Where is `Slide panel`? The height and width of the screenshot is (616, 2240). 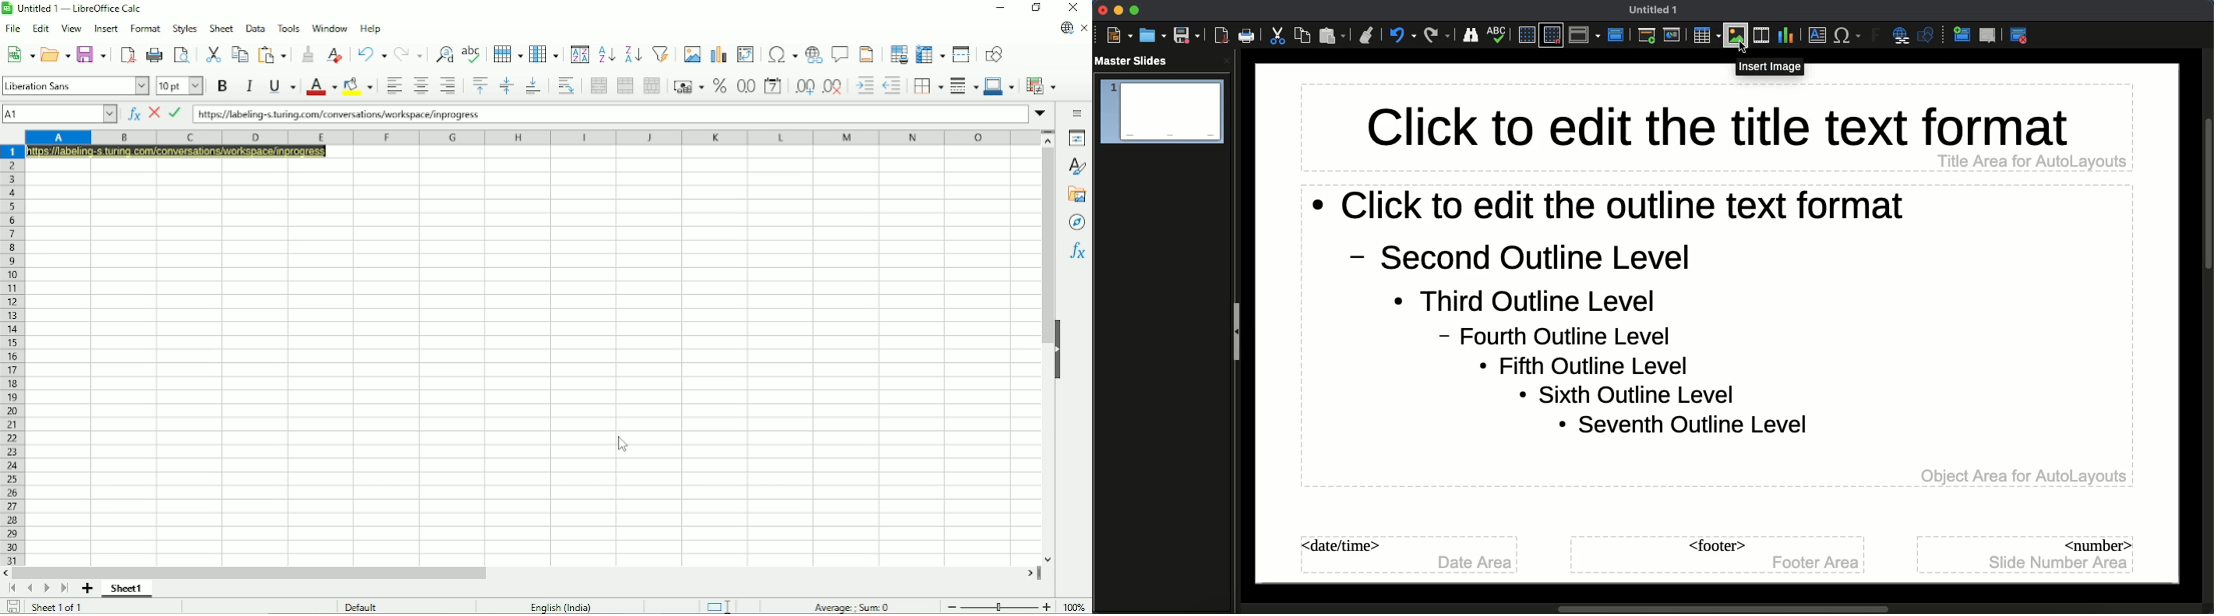 Slide panel is located at coordinates (1237, 333).